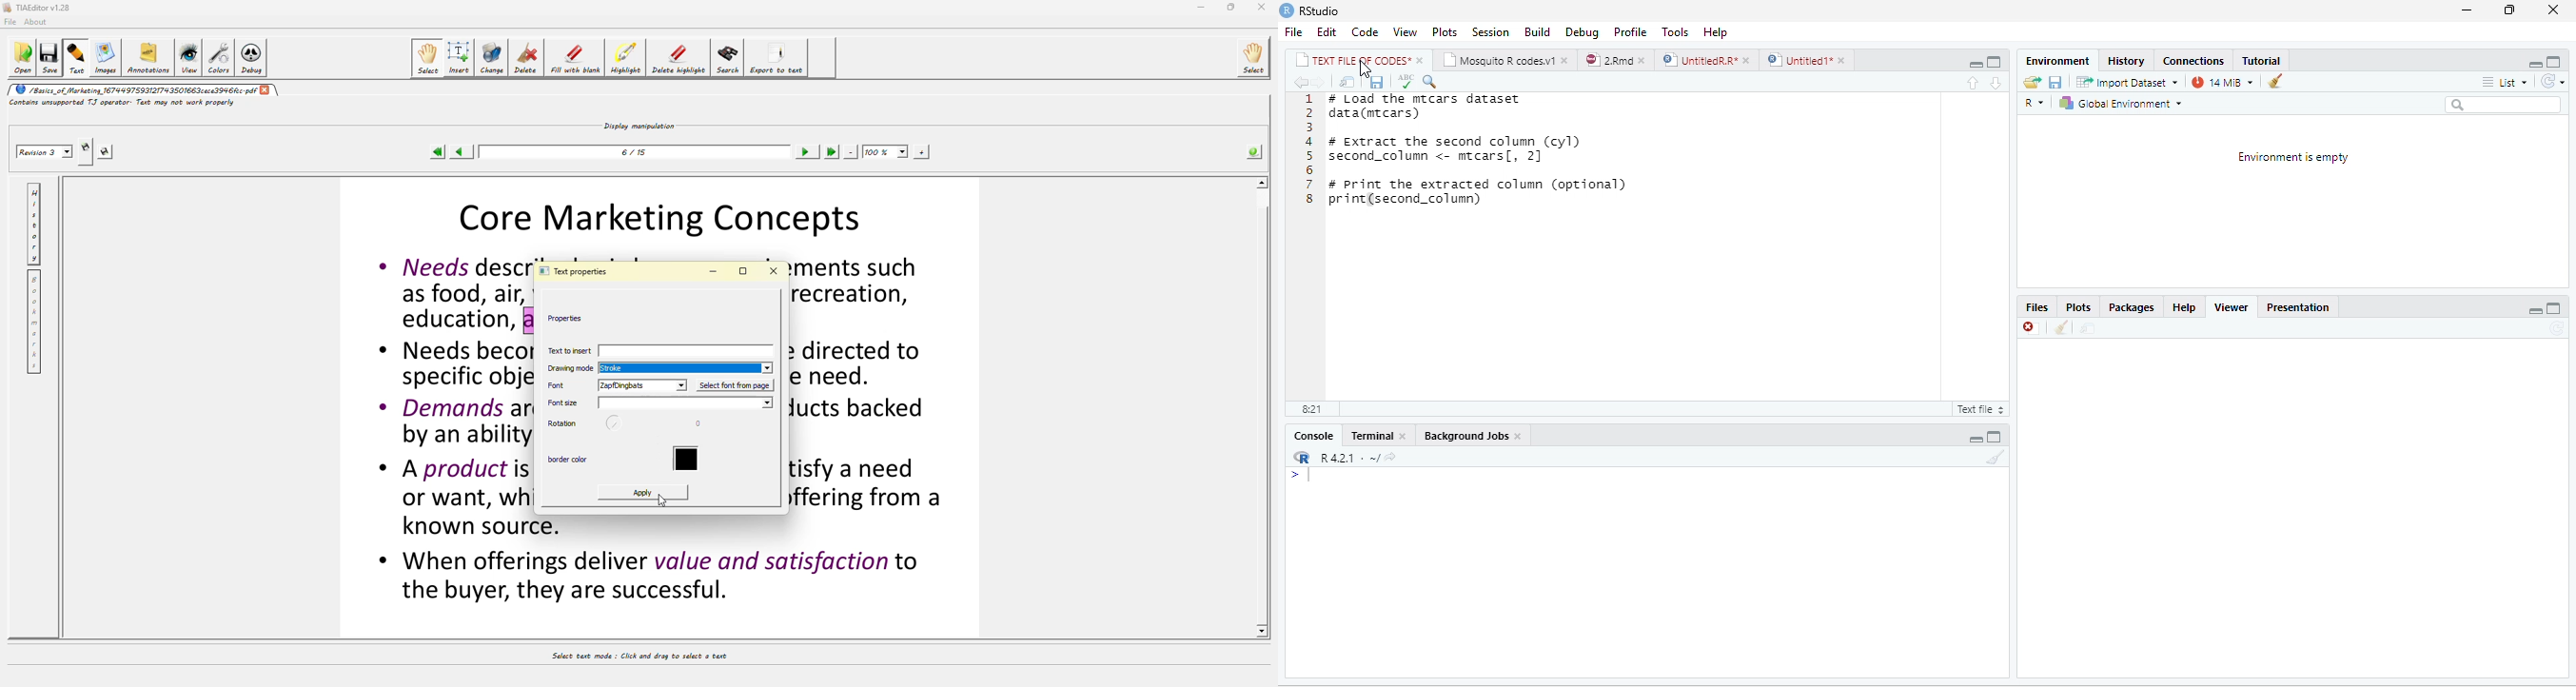  Describe the element at coordinates (1996, 83) in the screenshot. I see `downward` at that location.